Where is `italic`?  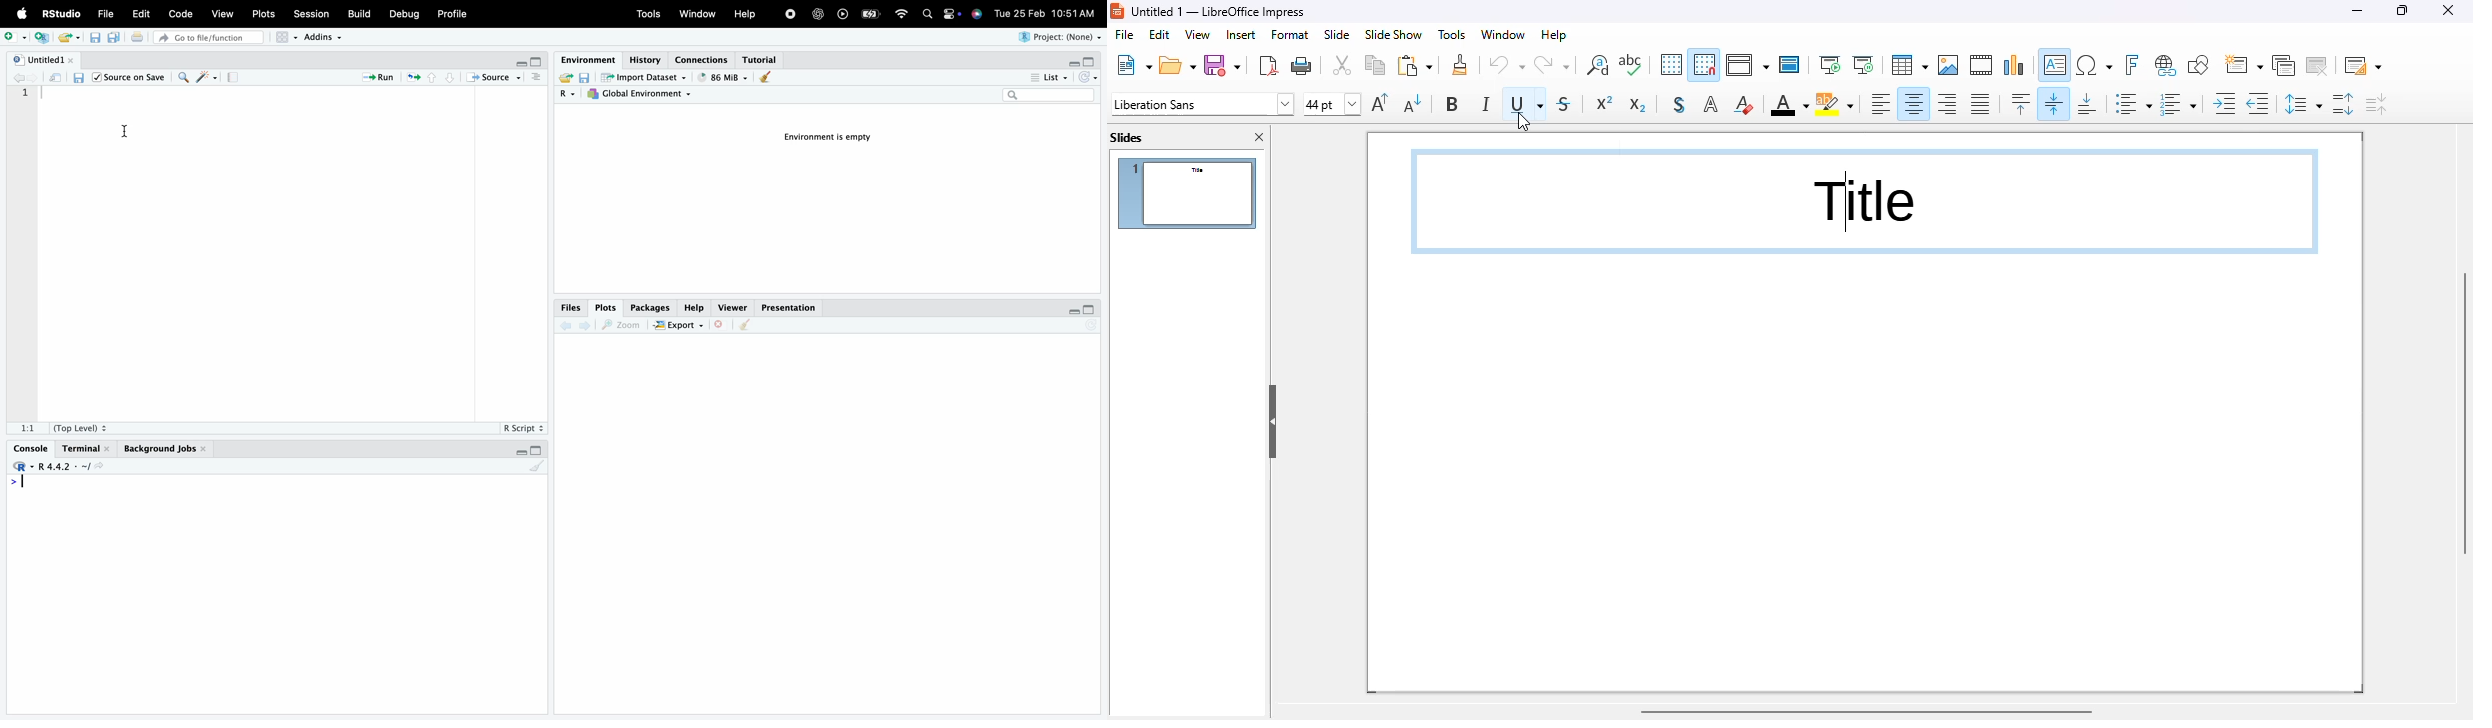
italic is located at coordinates (1486, 103).